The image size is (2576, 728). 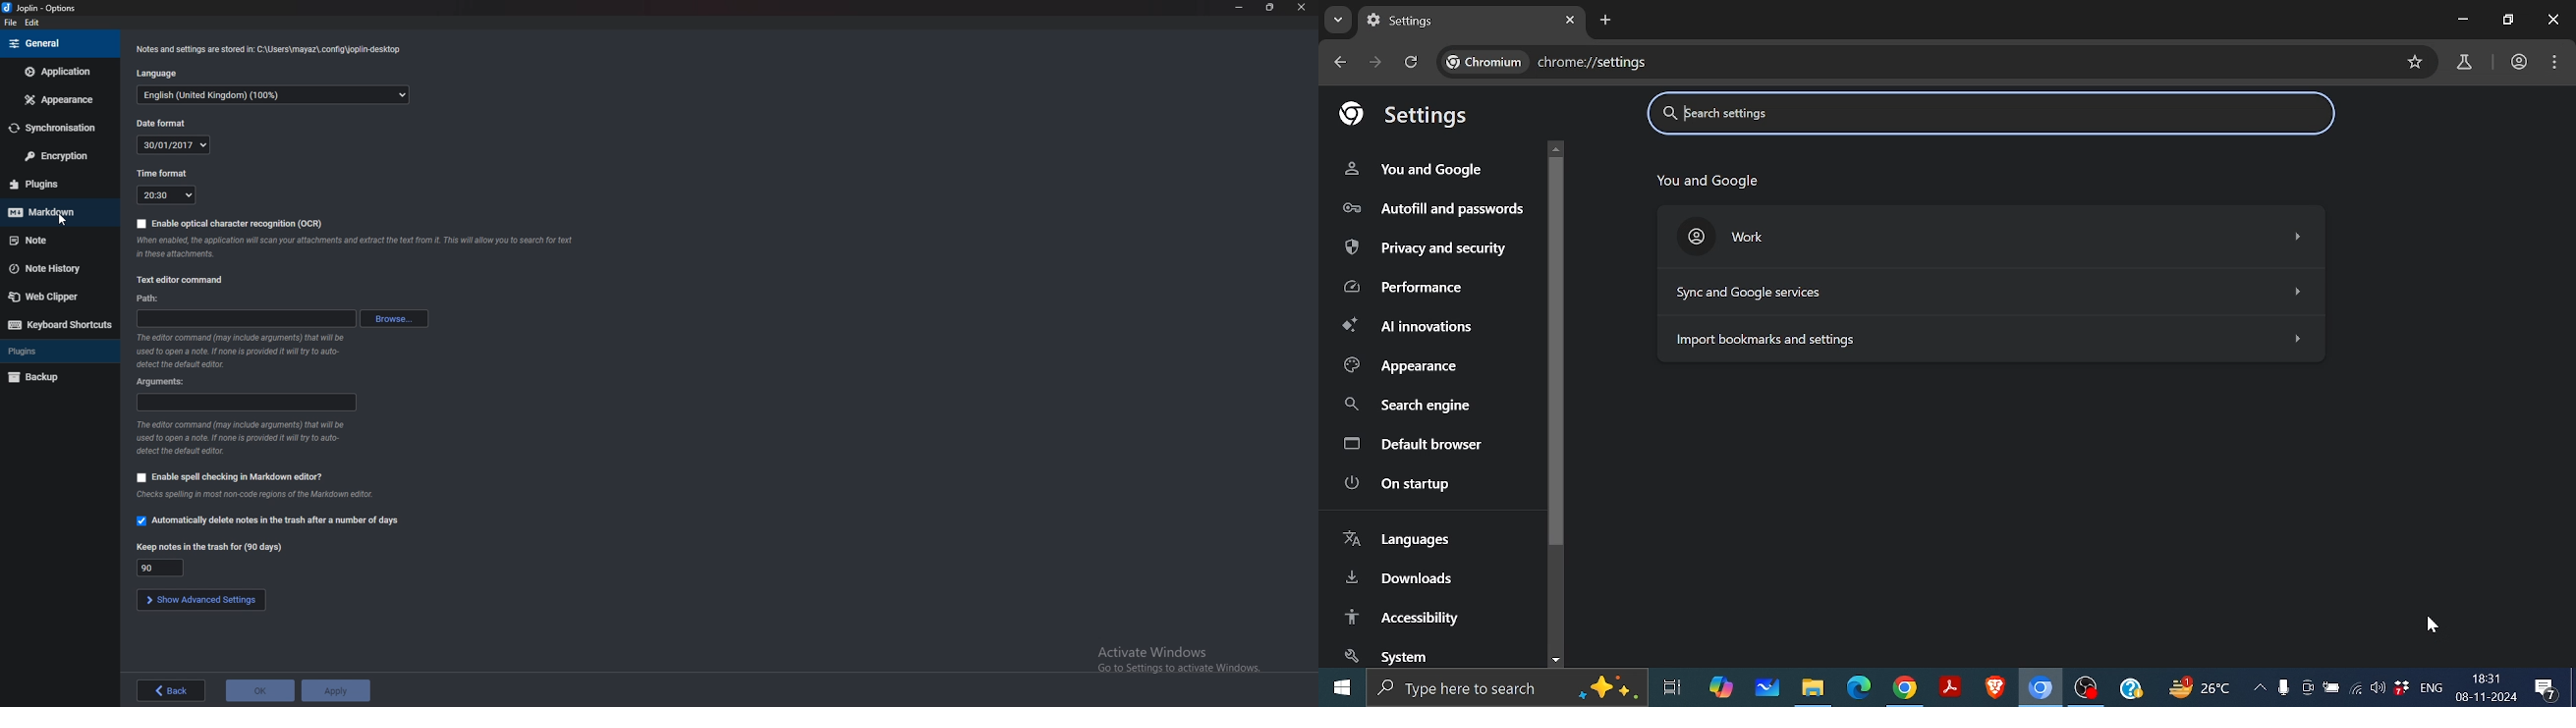 I want to click on Keyboard shortcut, so click(x=59, y=325).